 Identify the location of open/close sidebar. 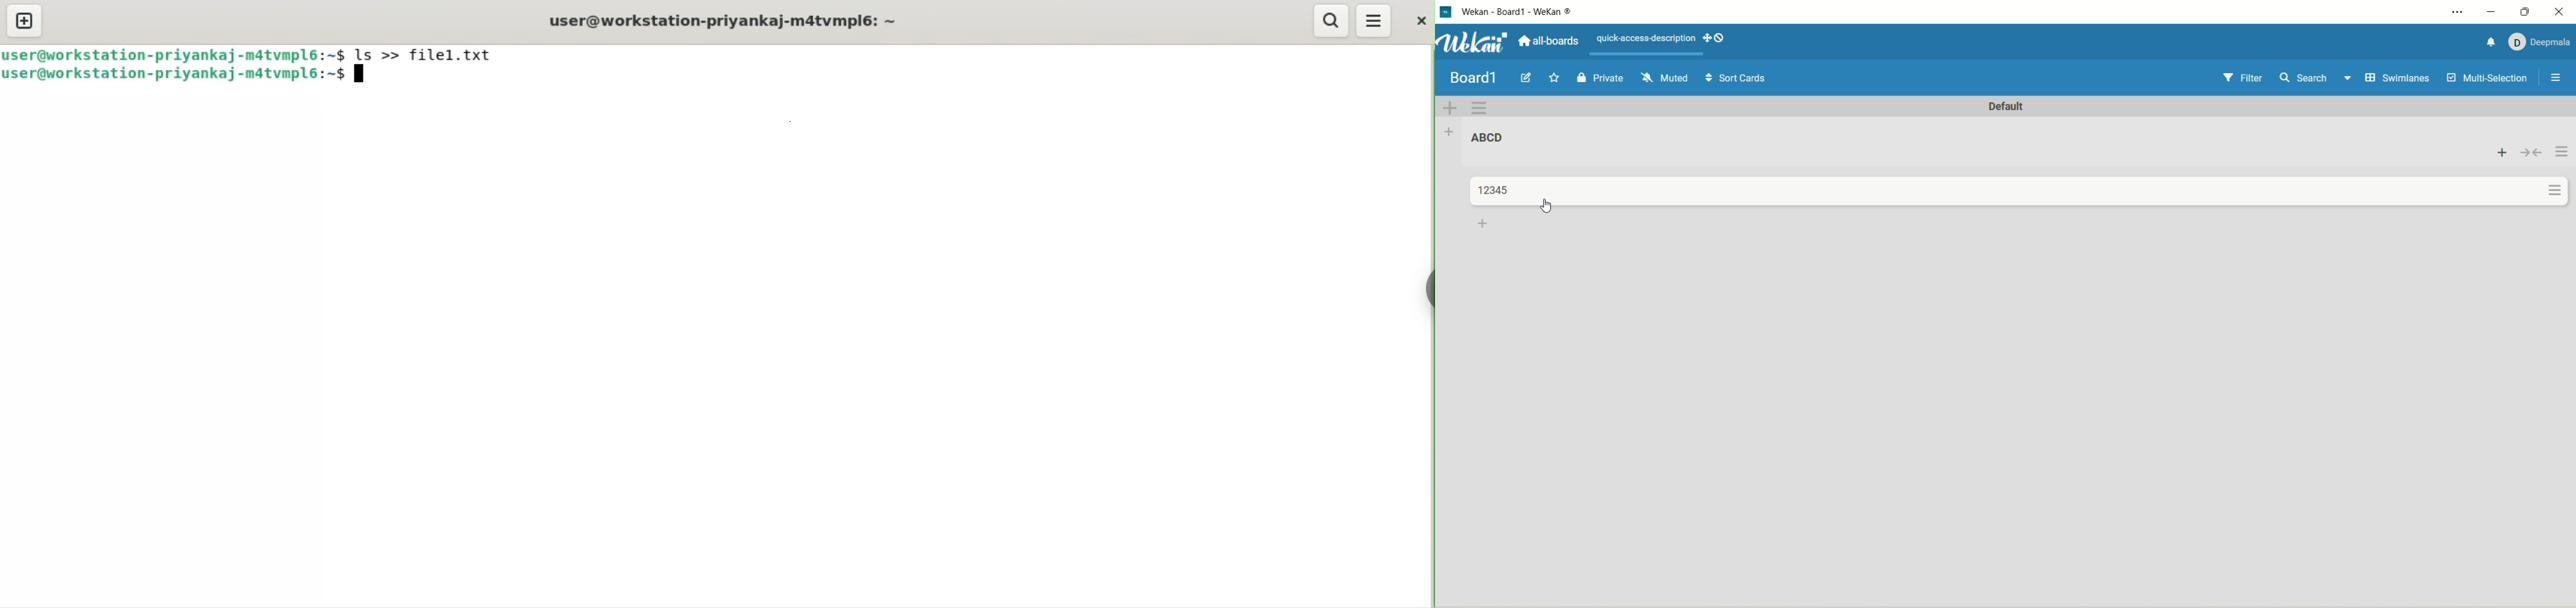
(2555, 79).